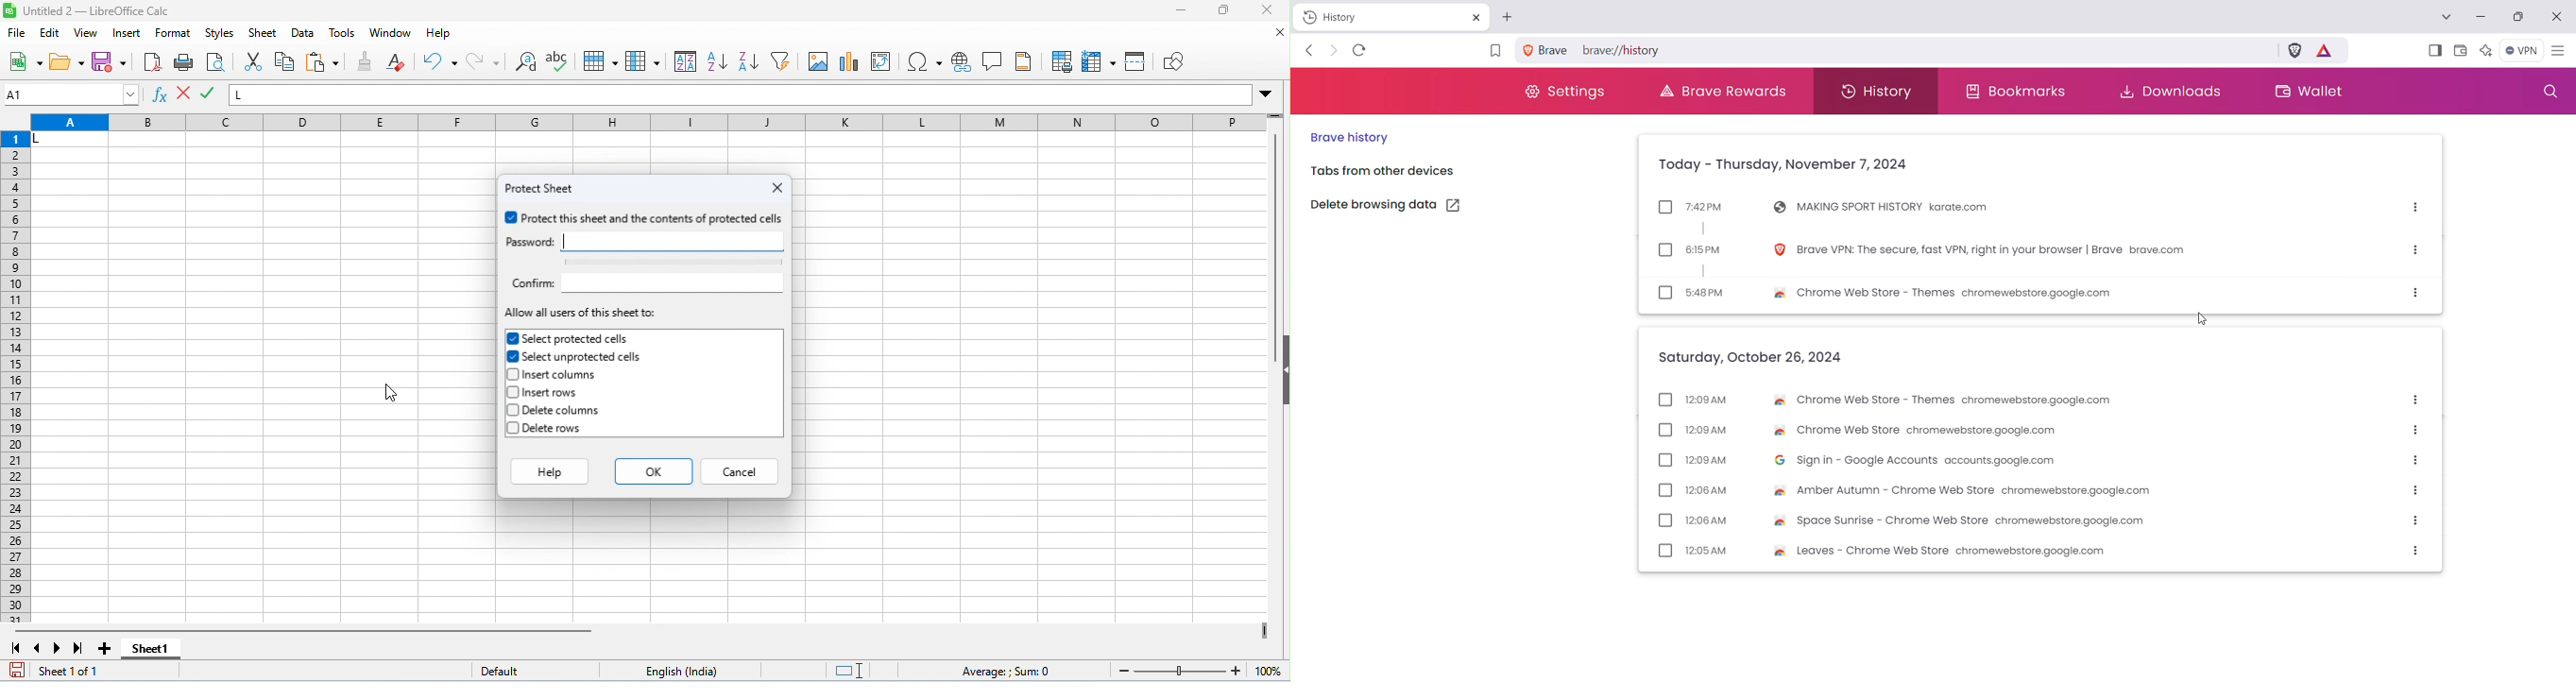 The height and width of the screenshot is (700, 2576). What do you see at coordinates (1023, 61) in the screenshot?
I see `header and footer` at bounding box center [1023, 61].